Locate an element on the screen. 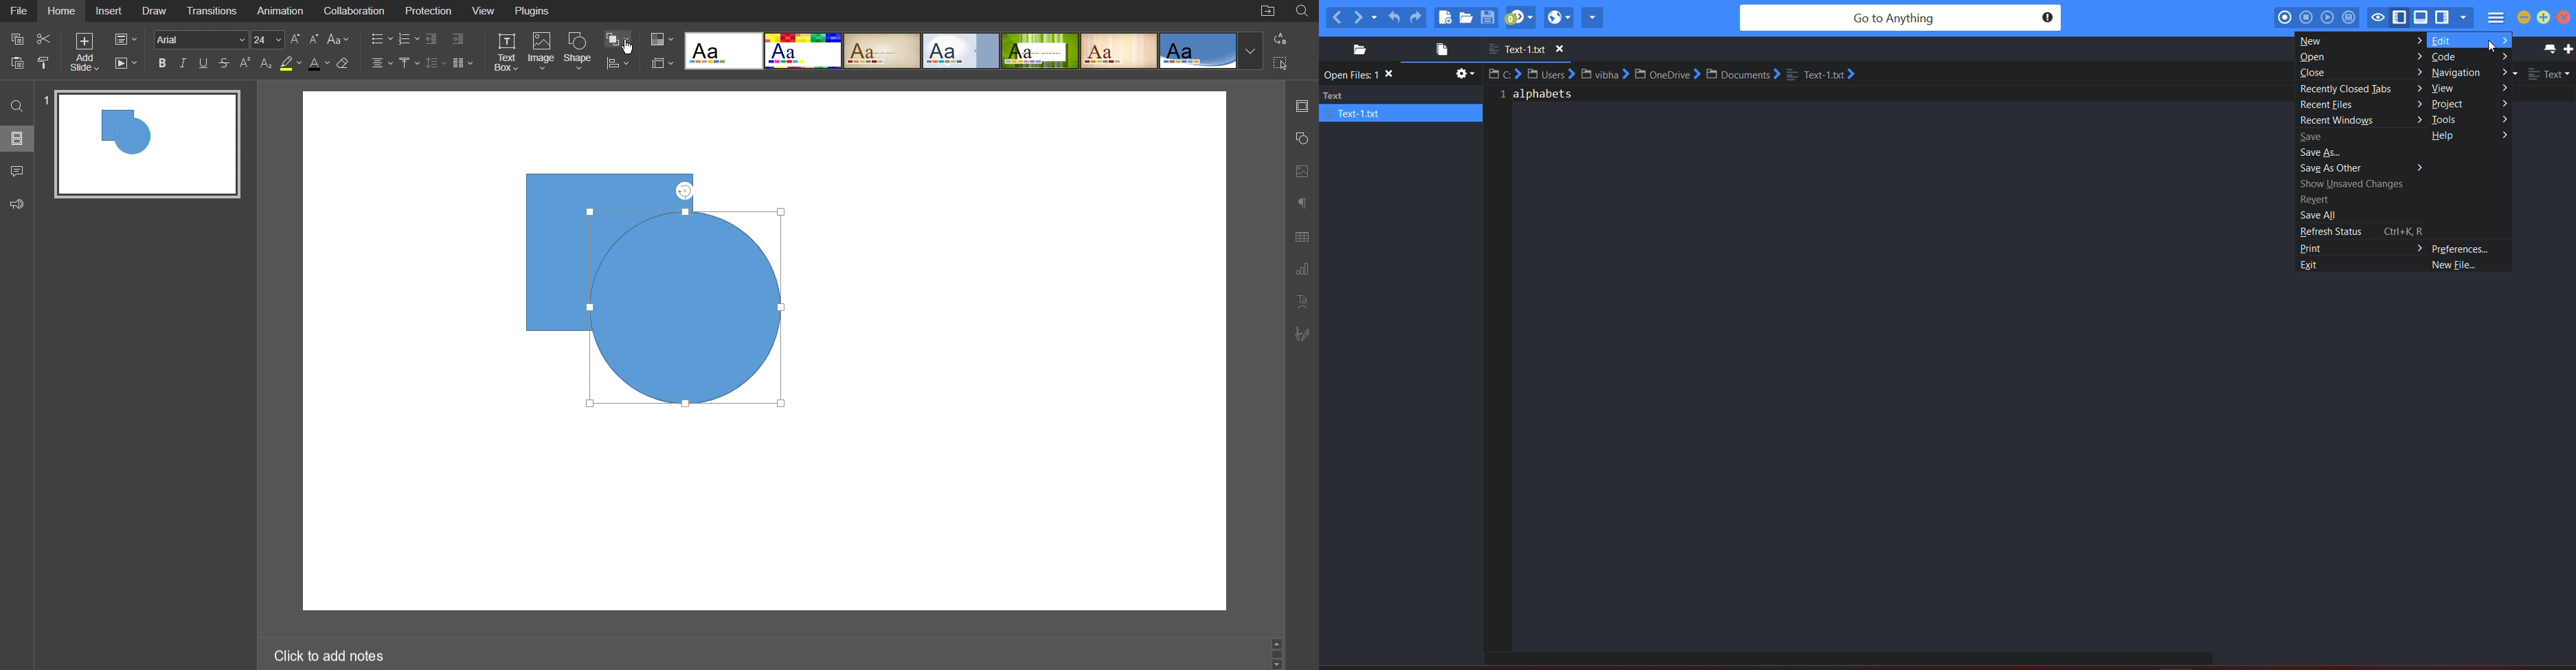  Scroll Bar is located at coordinates (1278, 655).